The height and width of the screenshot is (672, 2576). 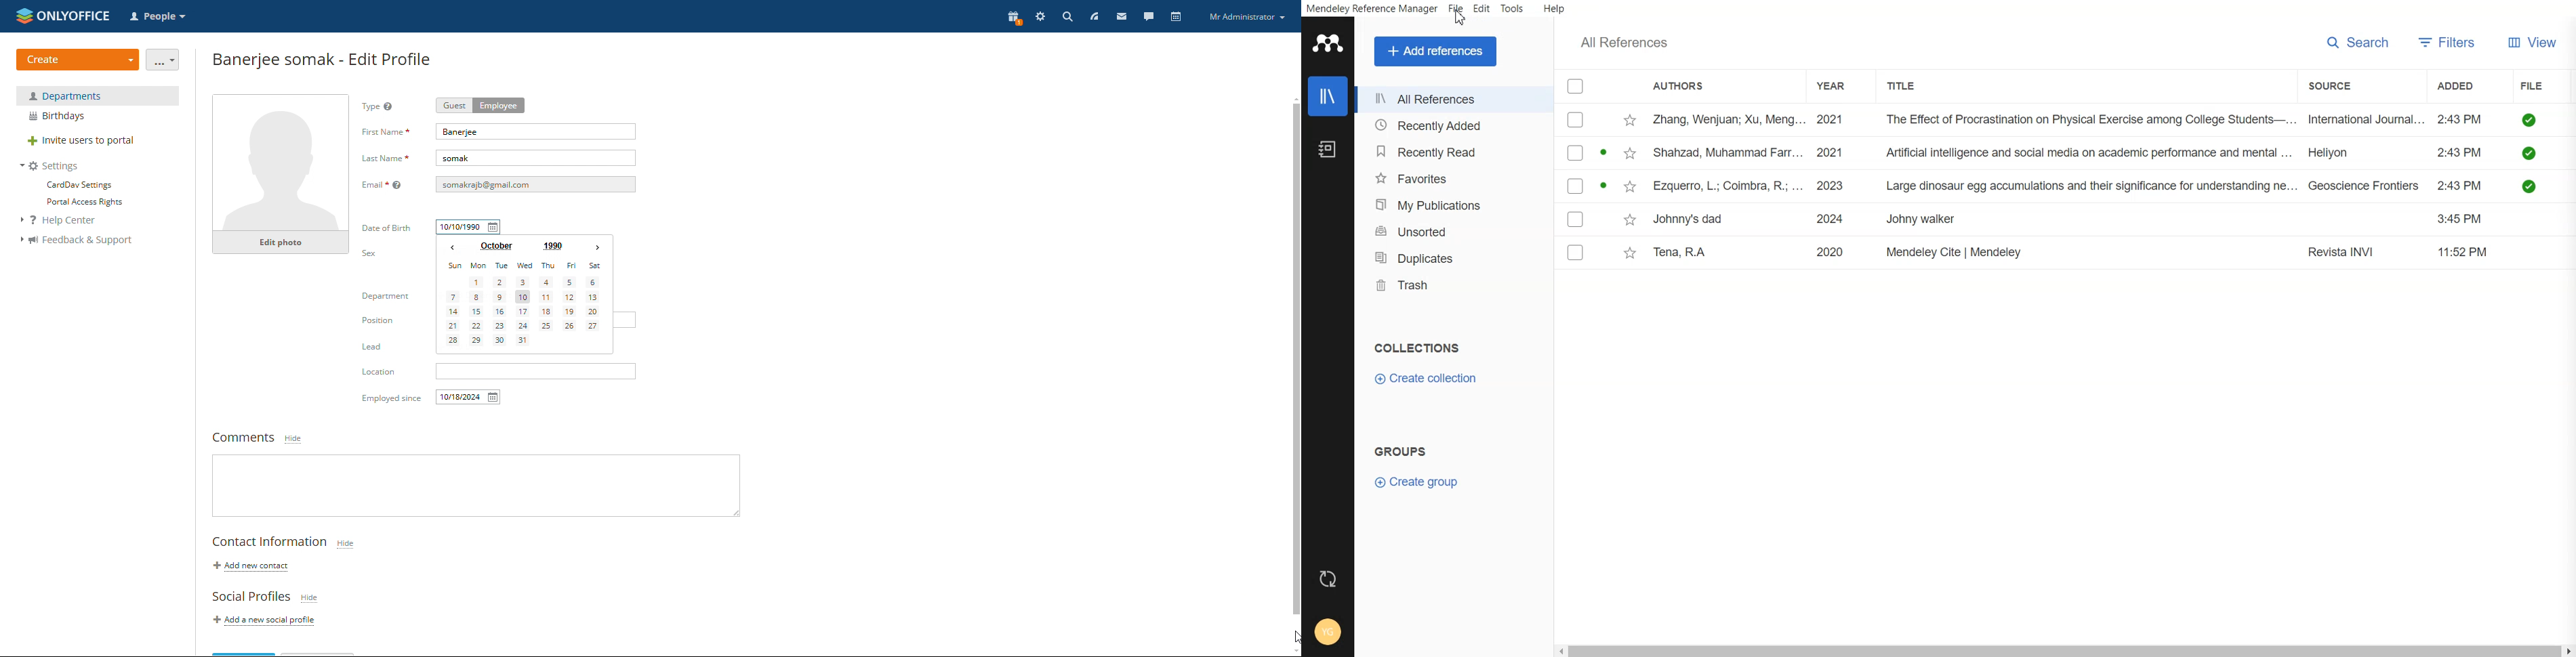 I want to click on Horizontal scroll bar, so click(x=2066, y=650).